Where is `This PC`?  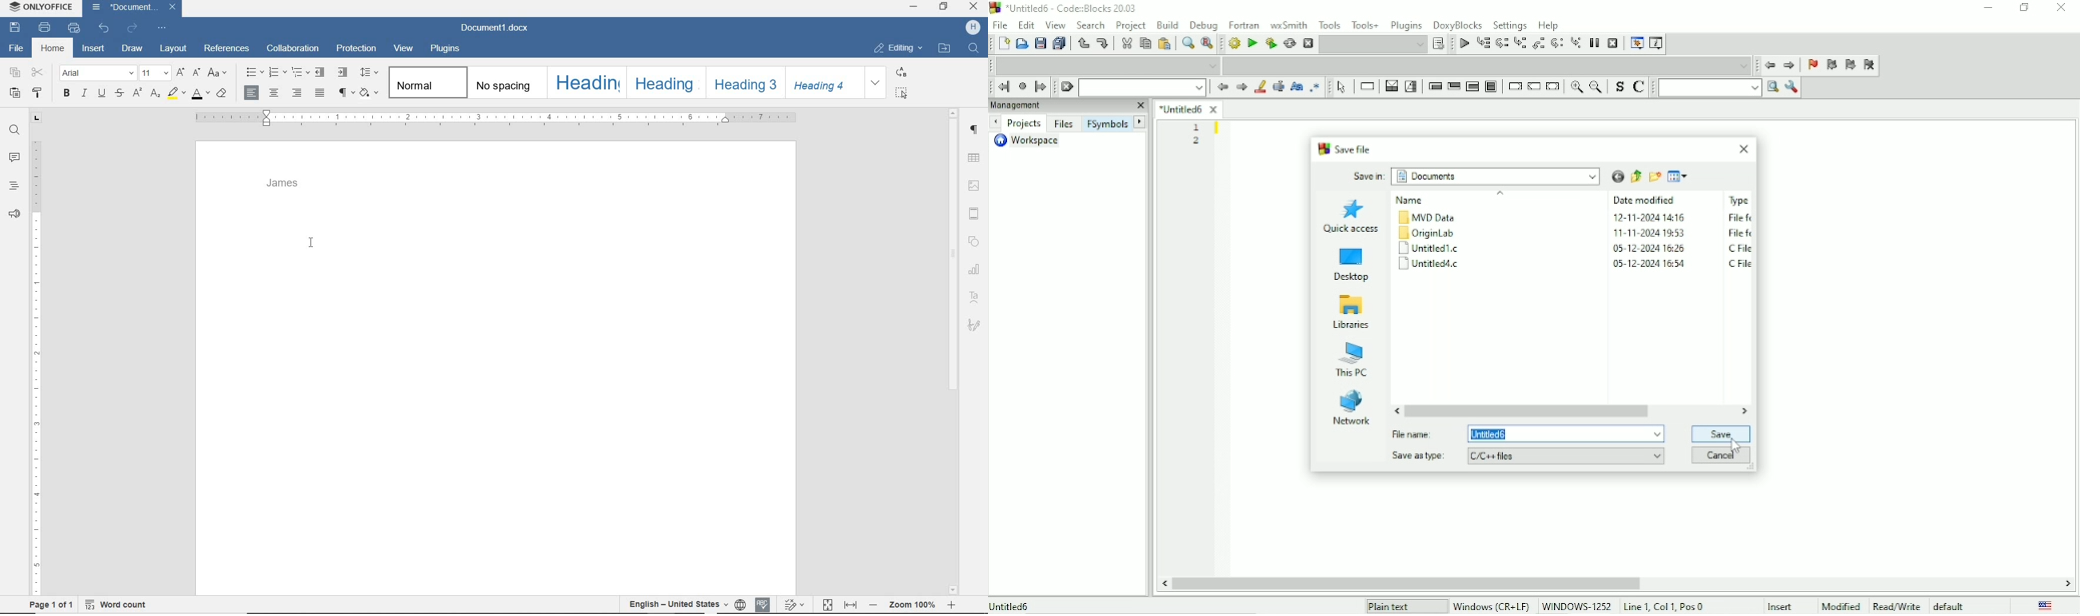
This PC is located at coordinates (1353, 361).